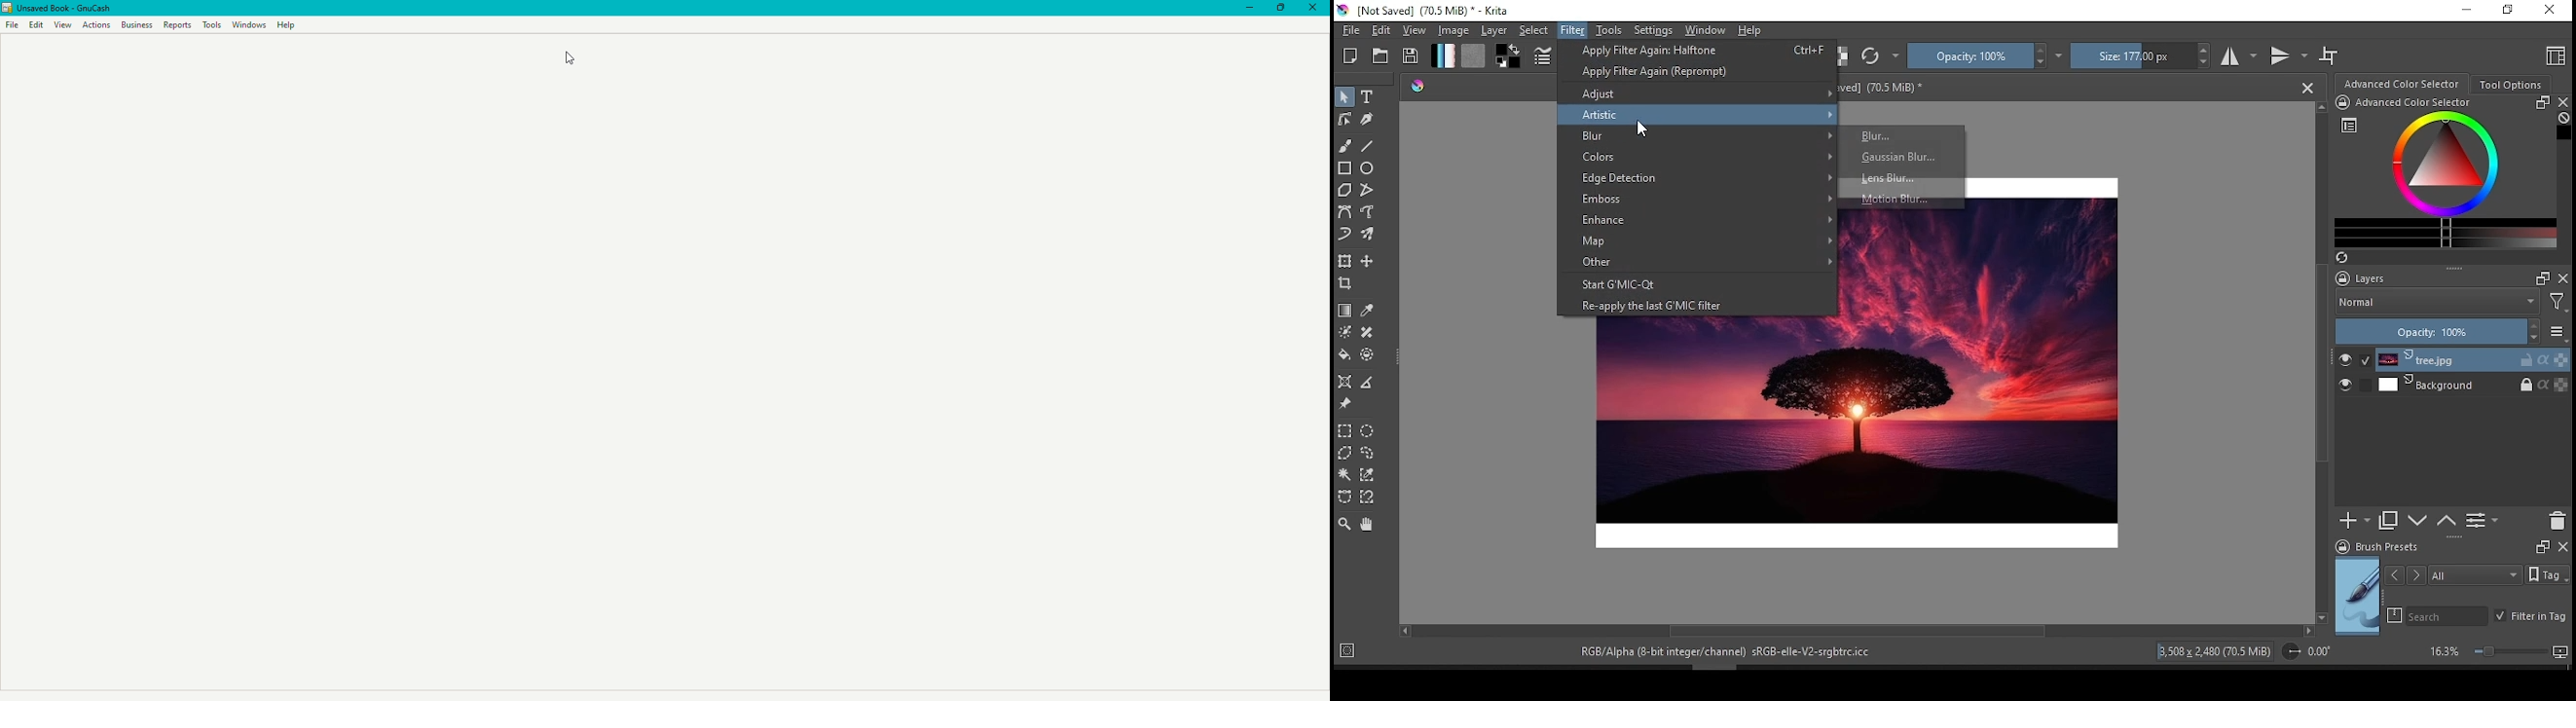 The width and height of the screenshot is (2576, 728). What do you see at coordinates (1697, 135) in the screenshot?
I see `blur` at bounding box center [1697, 135].